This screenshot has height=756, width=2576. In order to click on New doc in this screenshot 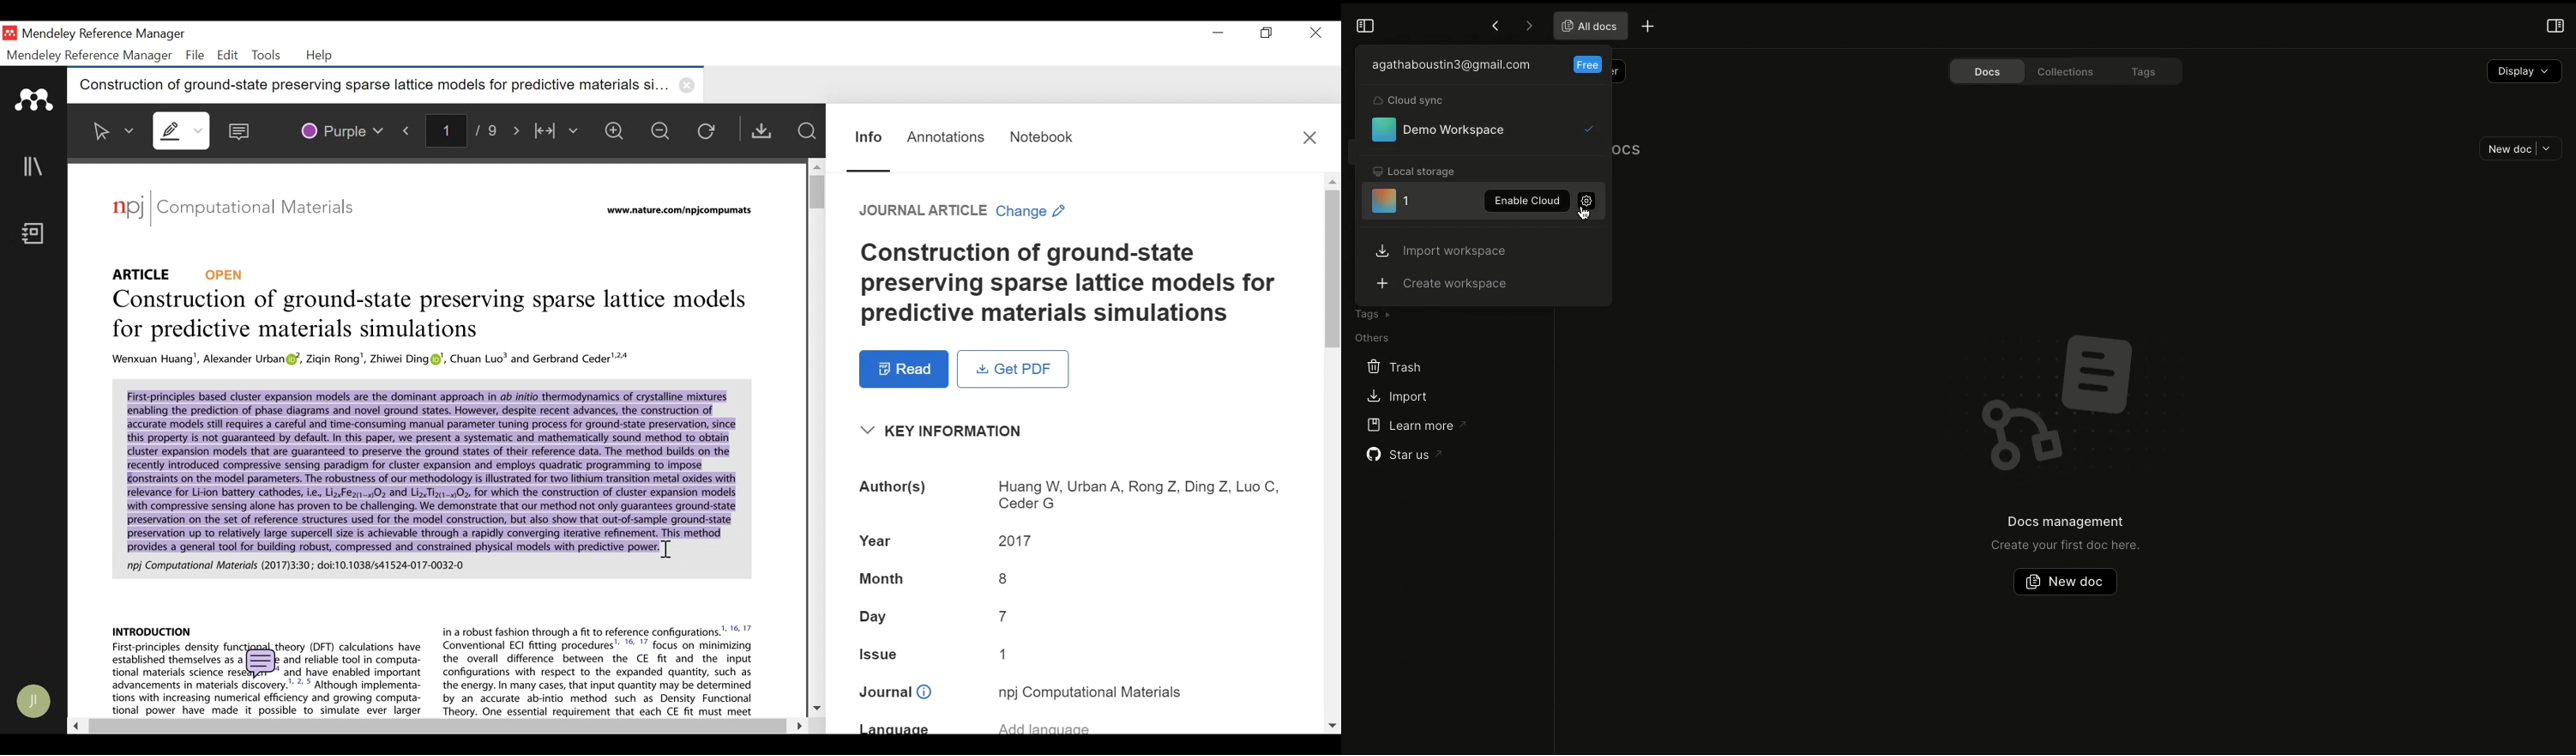, I will do `click(2521, 148)`.